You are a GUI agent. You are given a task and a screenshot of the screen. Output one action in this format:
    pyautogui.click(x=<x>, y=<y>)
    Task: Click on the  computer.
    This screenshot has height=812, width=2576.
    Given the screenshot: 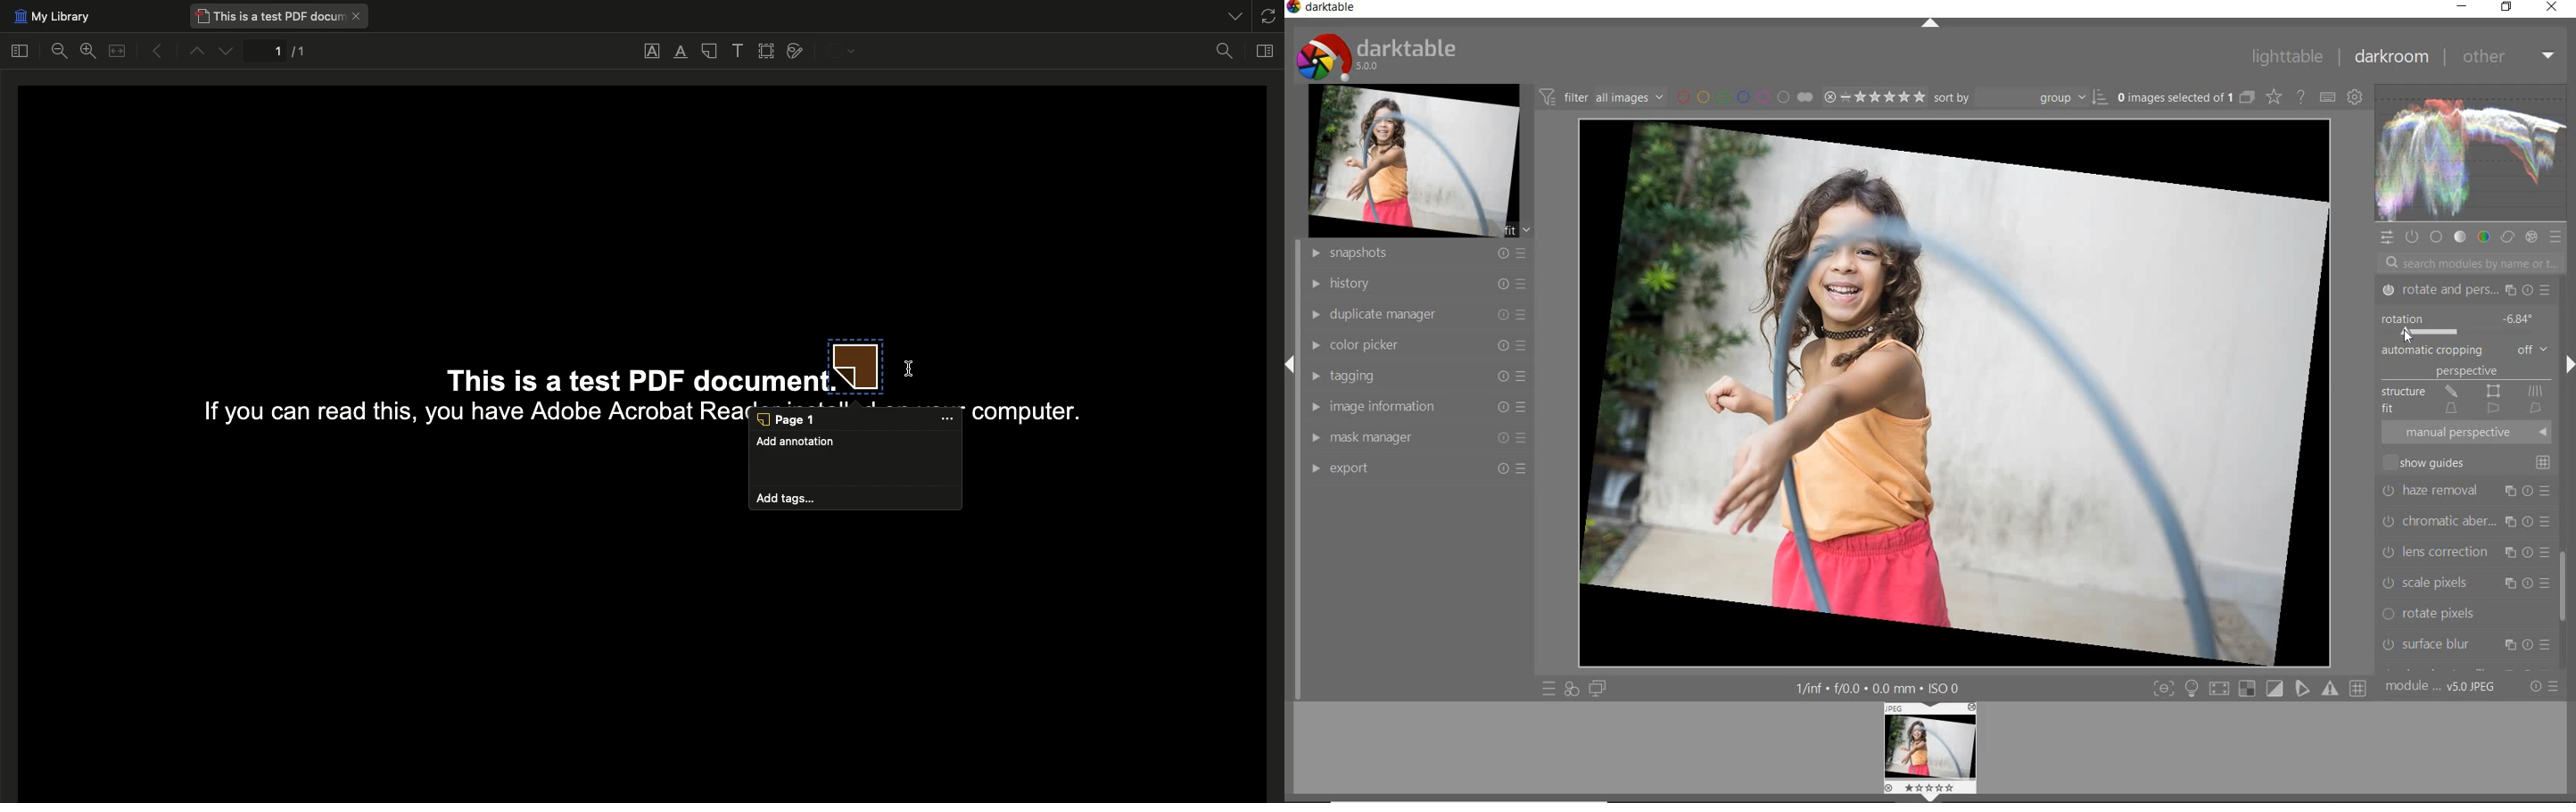 What is the action you would take?
    pyautogui.click(x=1023, y=412)
    